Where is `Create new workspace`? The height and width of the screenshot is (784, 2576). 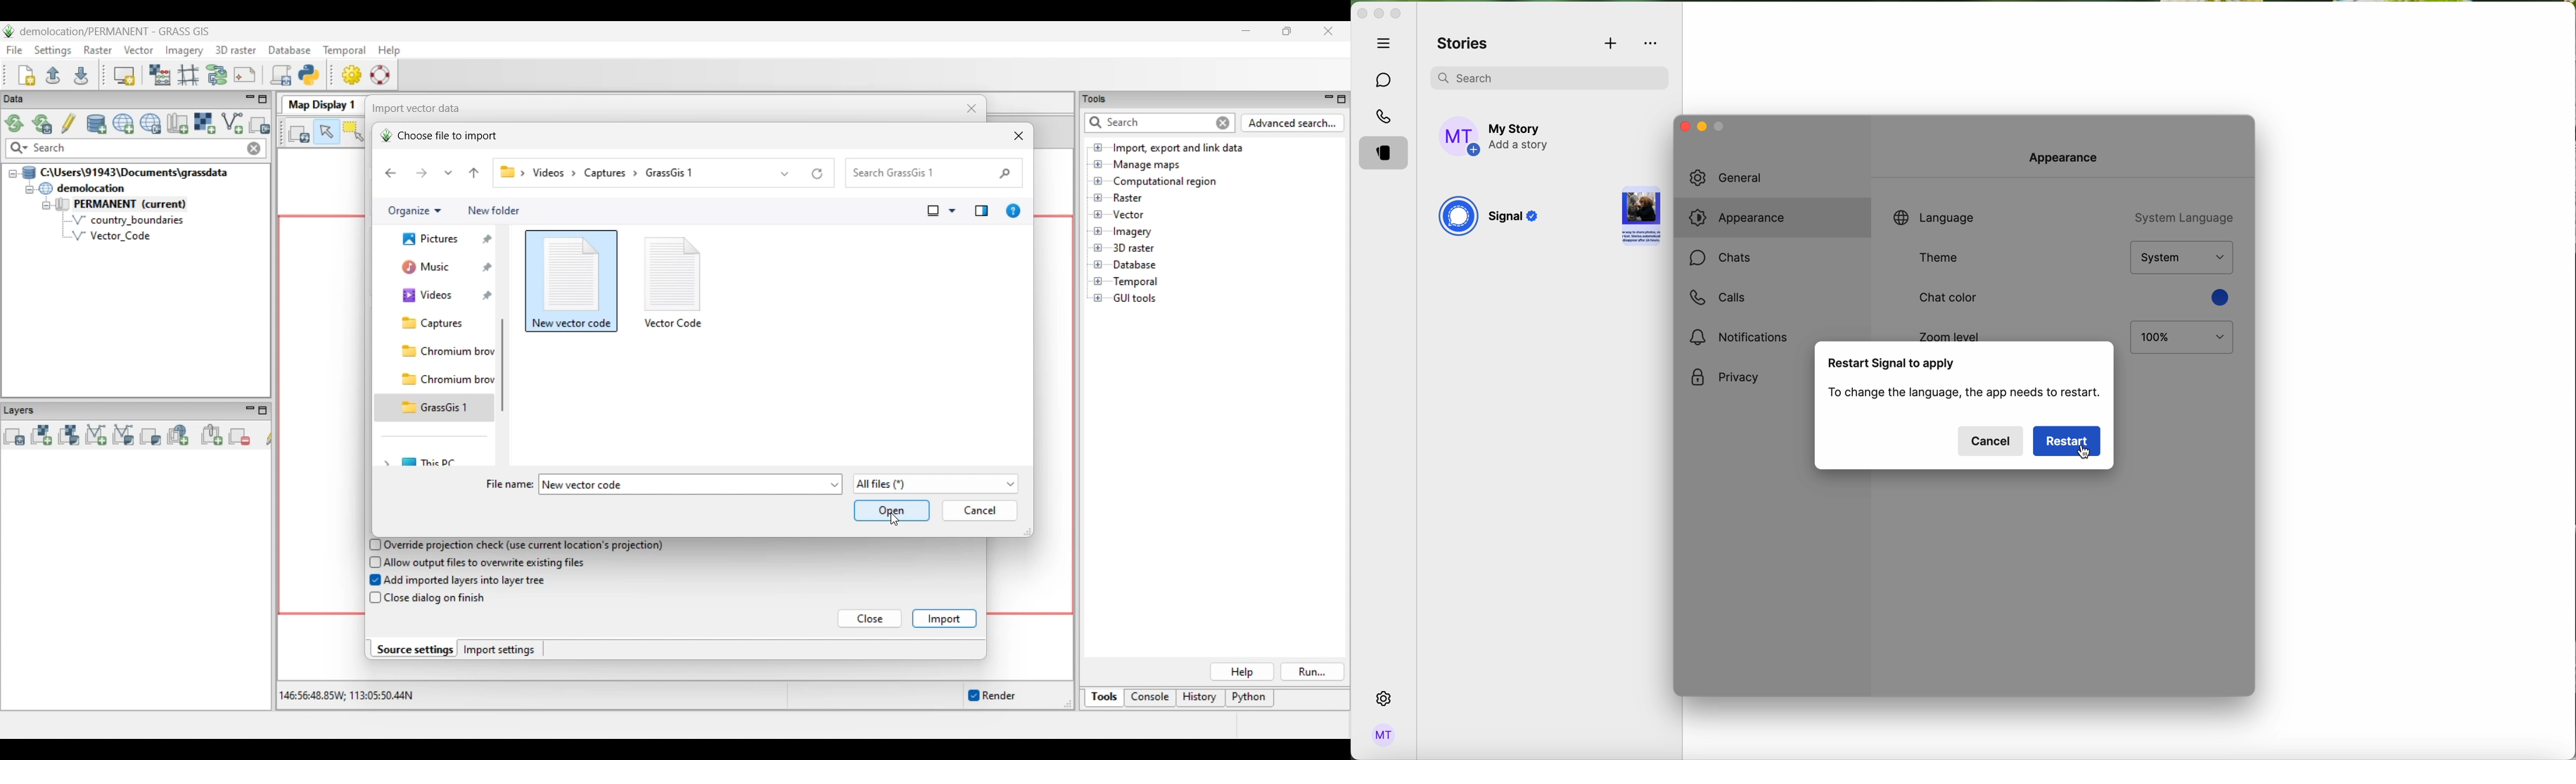
Create new workspace is located at coordinates (27, 75).